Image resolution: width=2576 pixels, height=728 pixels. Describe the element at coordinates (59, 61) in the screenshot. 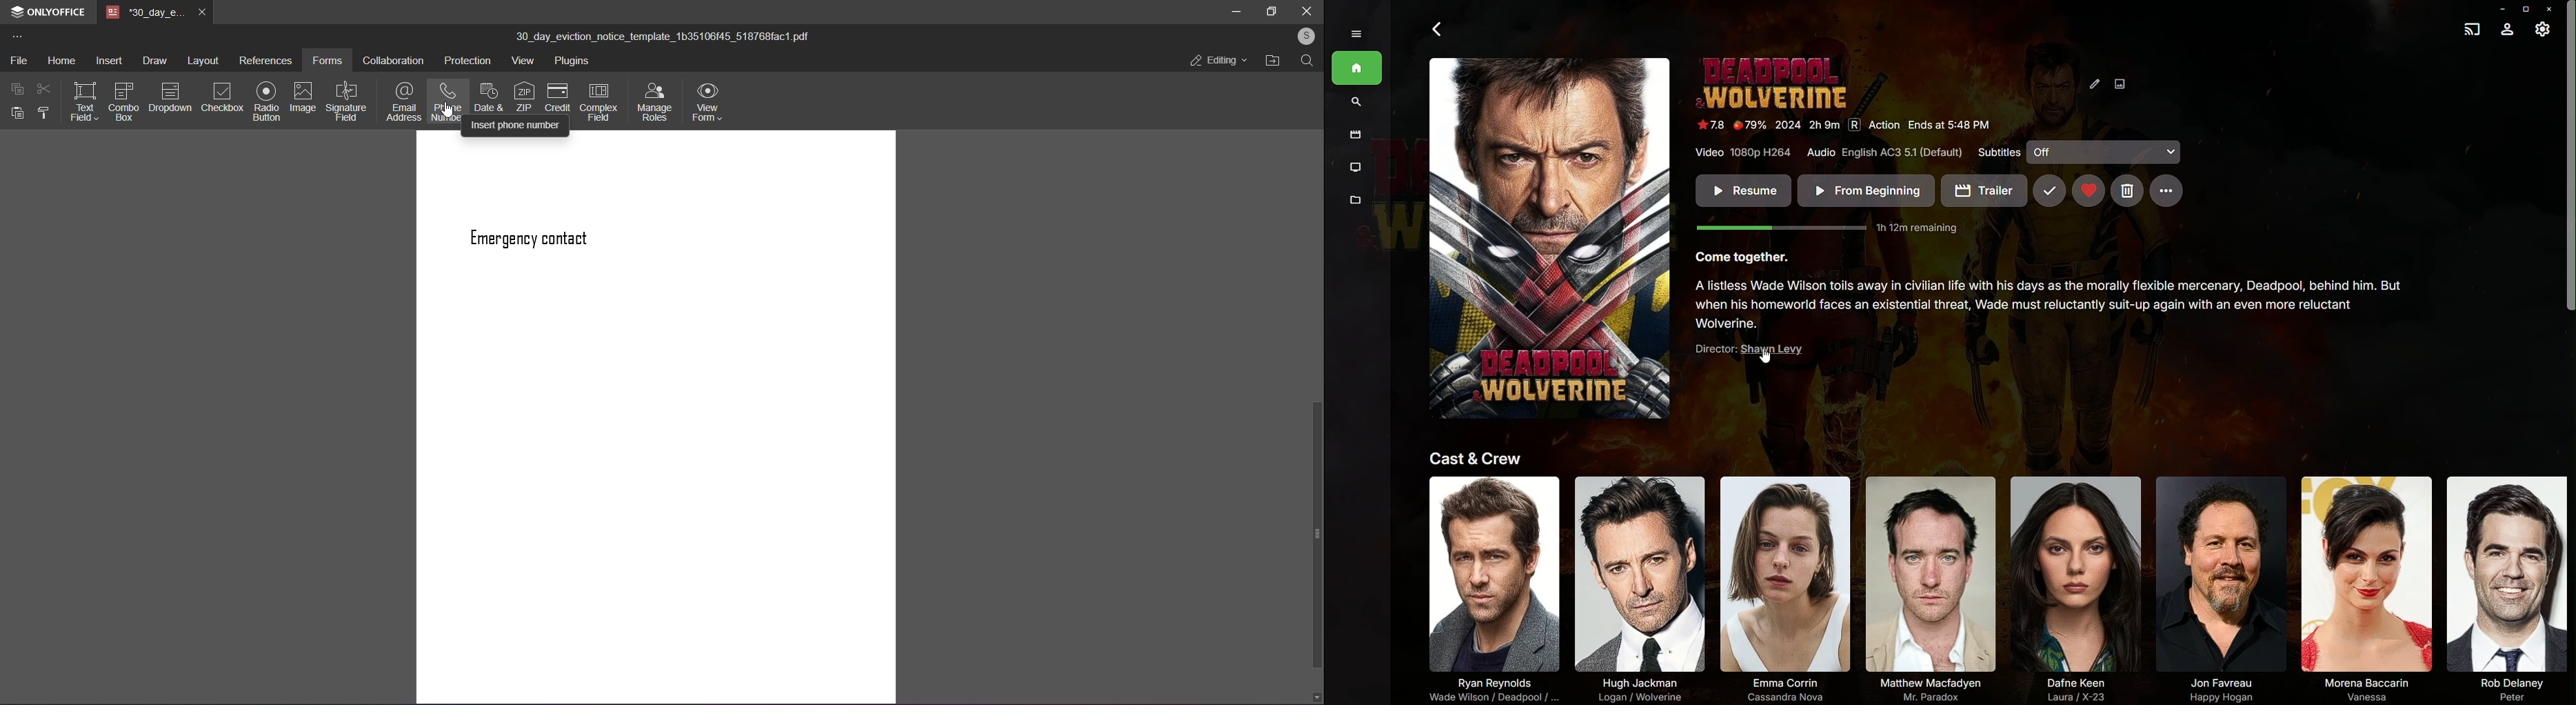

I see `home` at that location.